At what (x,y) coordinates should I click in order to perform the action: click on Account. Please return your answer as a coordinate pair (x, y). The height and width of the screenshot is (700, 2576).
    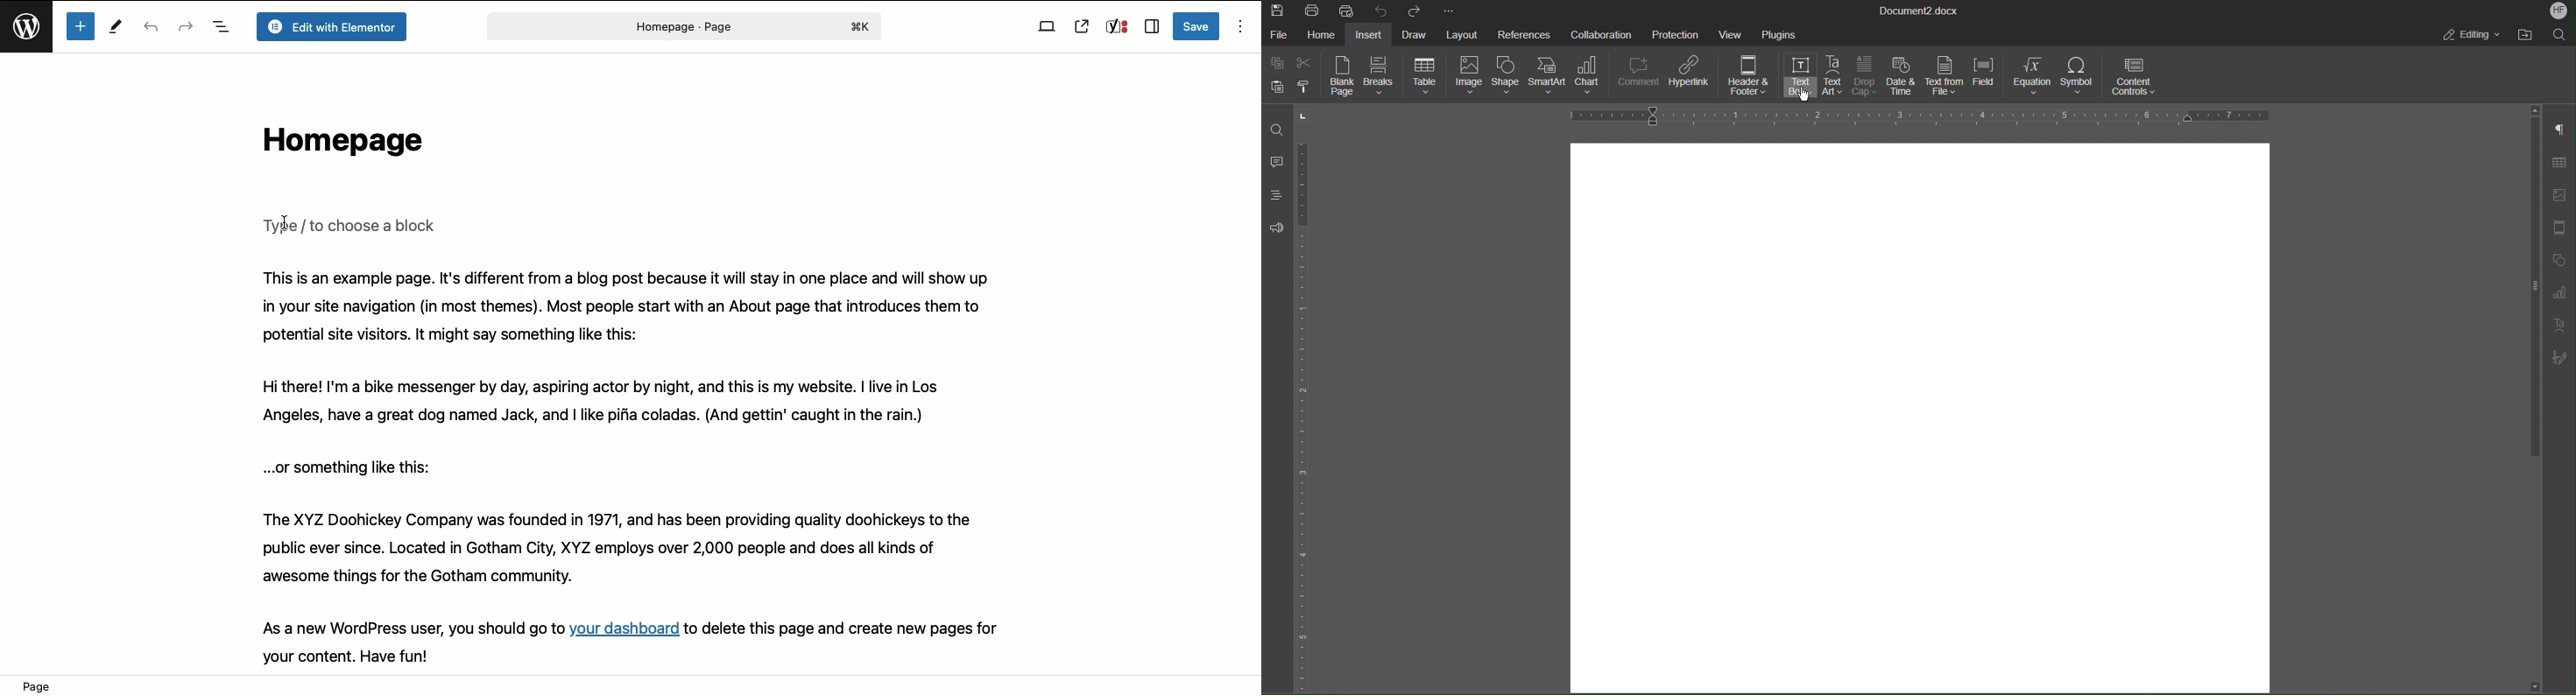
    Looking at the image, I should click on (2560, 12).